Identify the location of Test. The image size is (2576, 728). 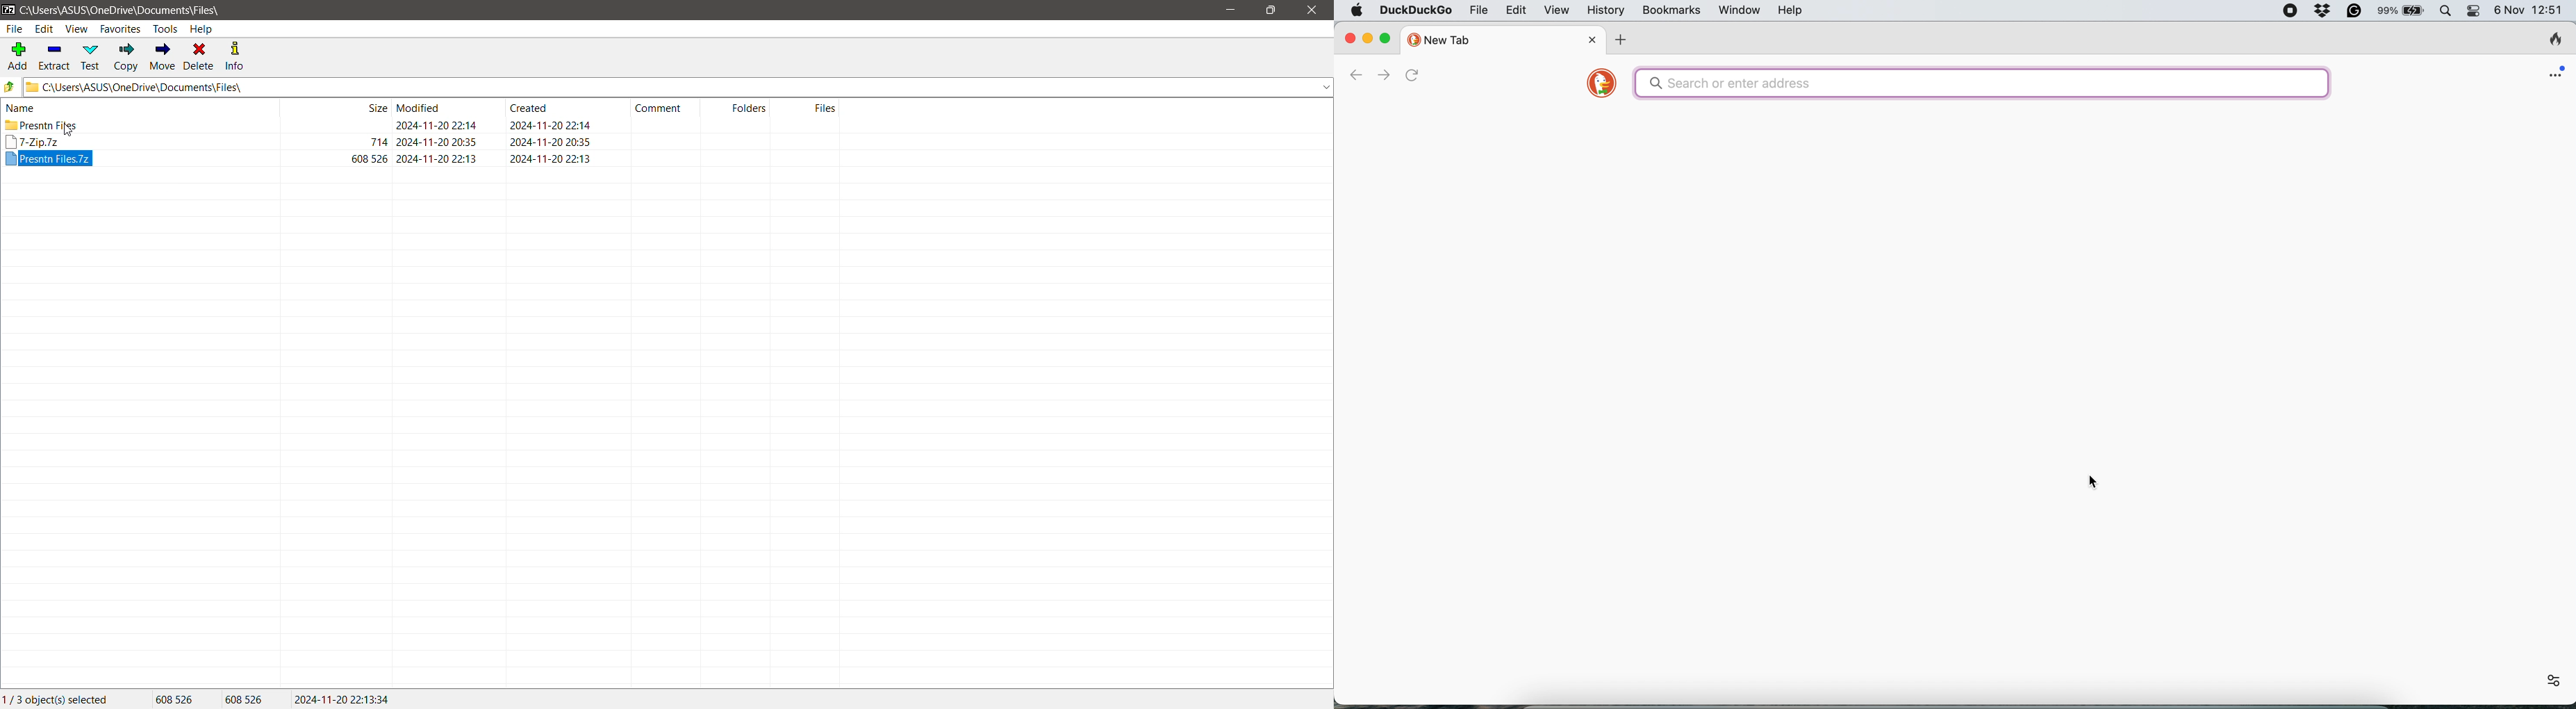
(92, 57).